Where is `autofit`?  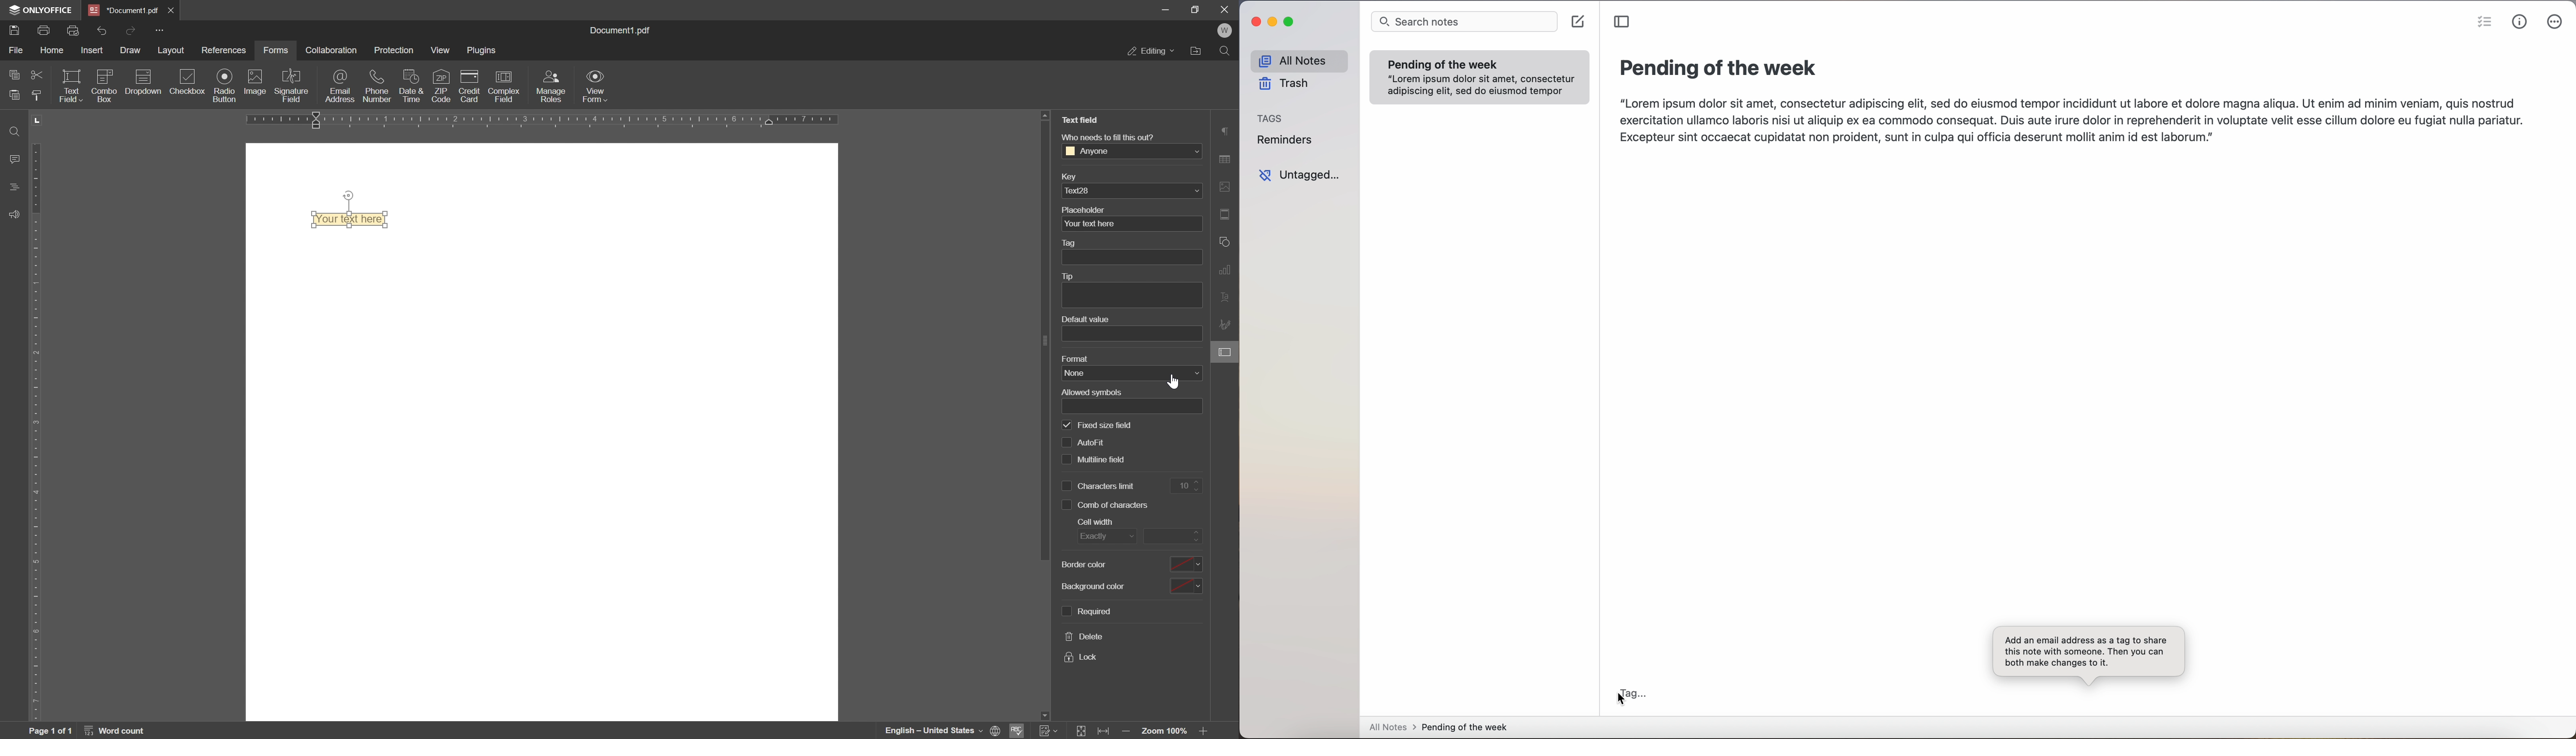 autofit is located at coordinates (1083, 443).